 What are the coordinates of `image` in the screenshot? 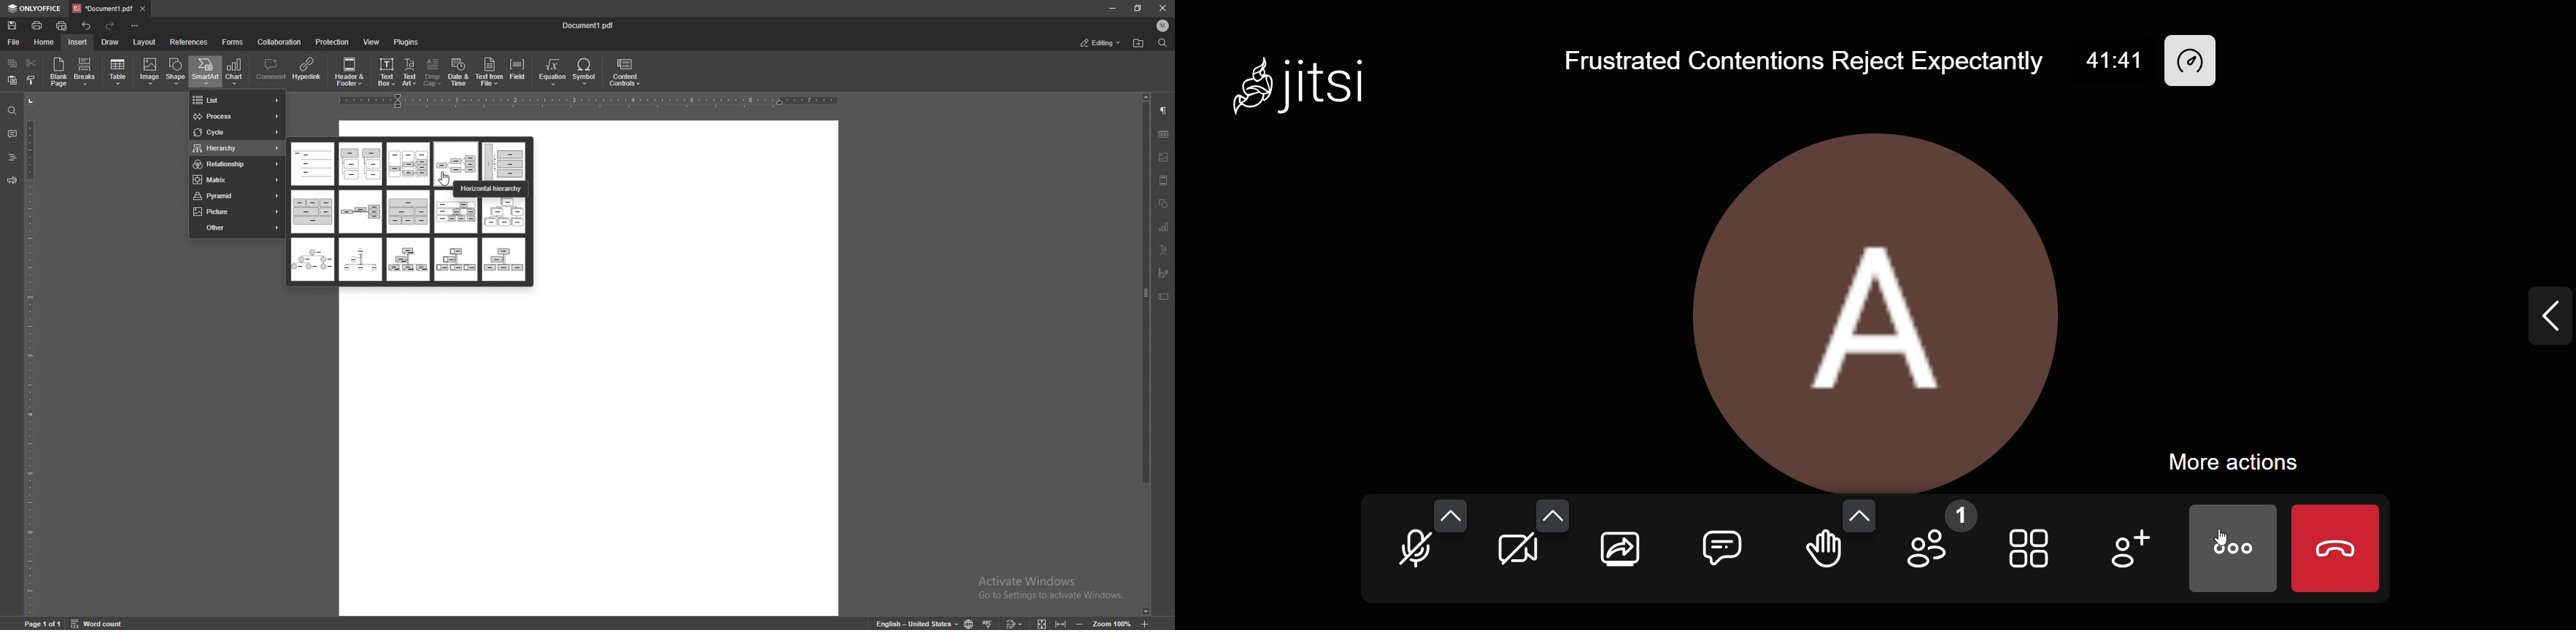 It's located at (1164, 157).